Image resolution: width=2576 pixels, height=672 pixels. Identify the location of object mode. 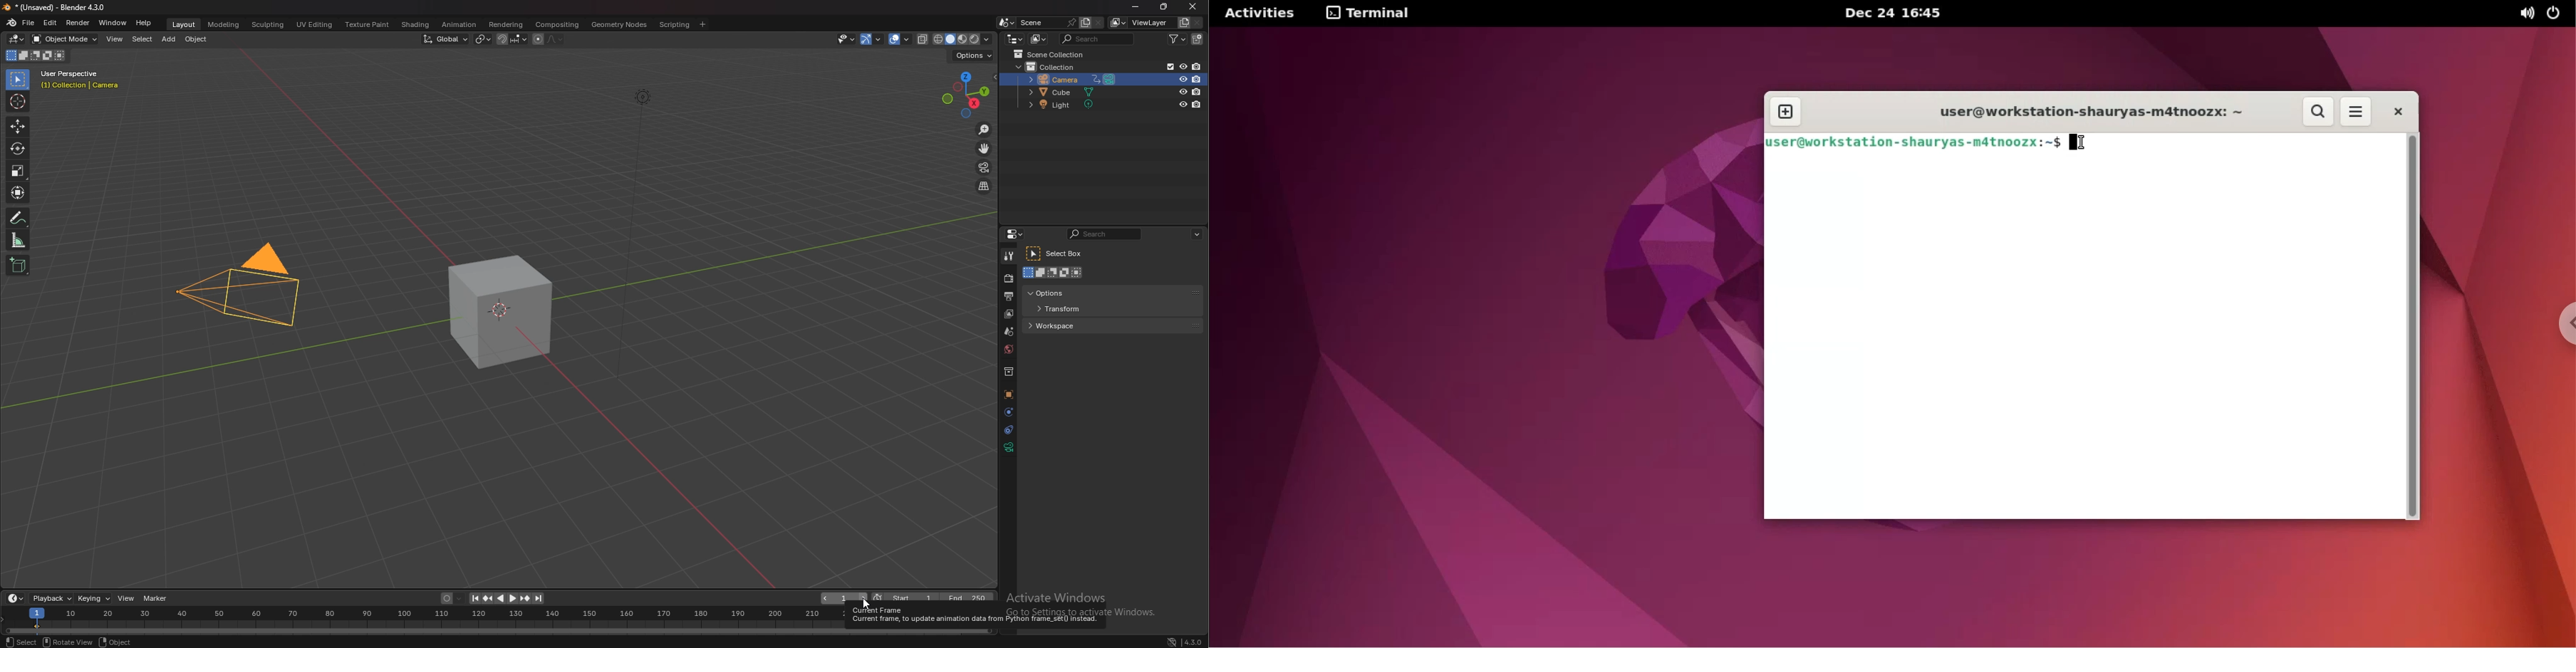
(64, 39).